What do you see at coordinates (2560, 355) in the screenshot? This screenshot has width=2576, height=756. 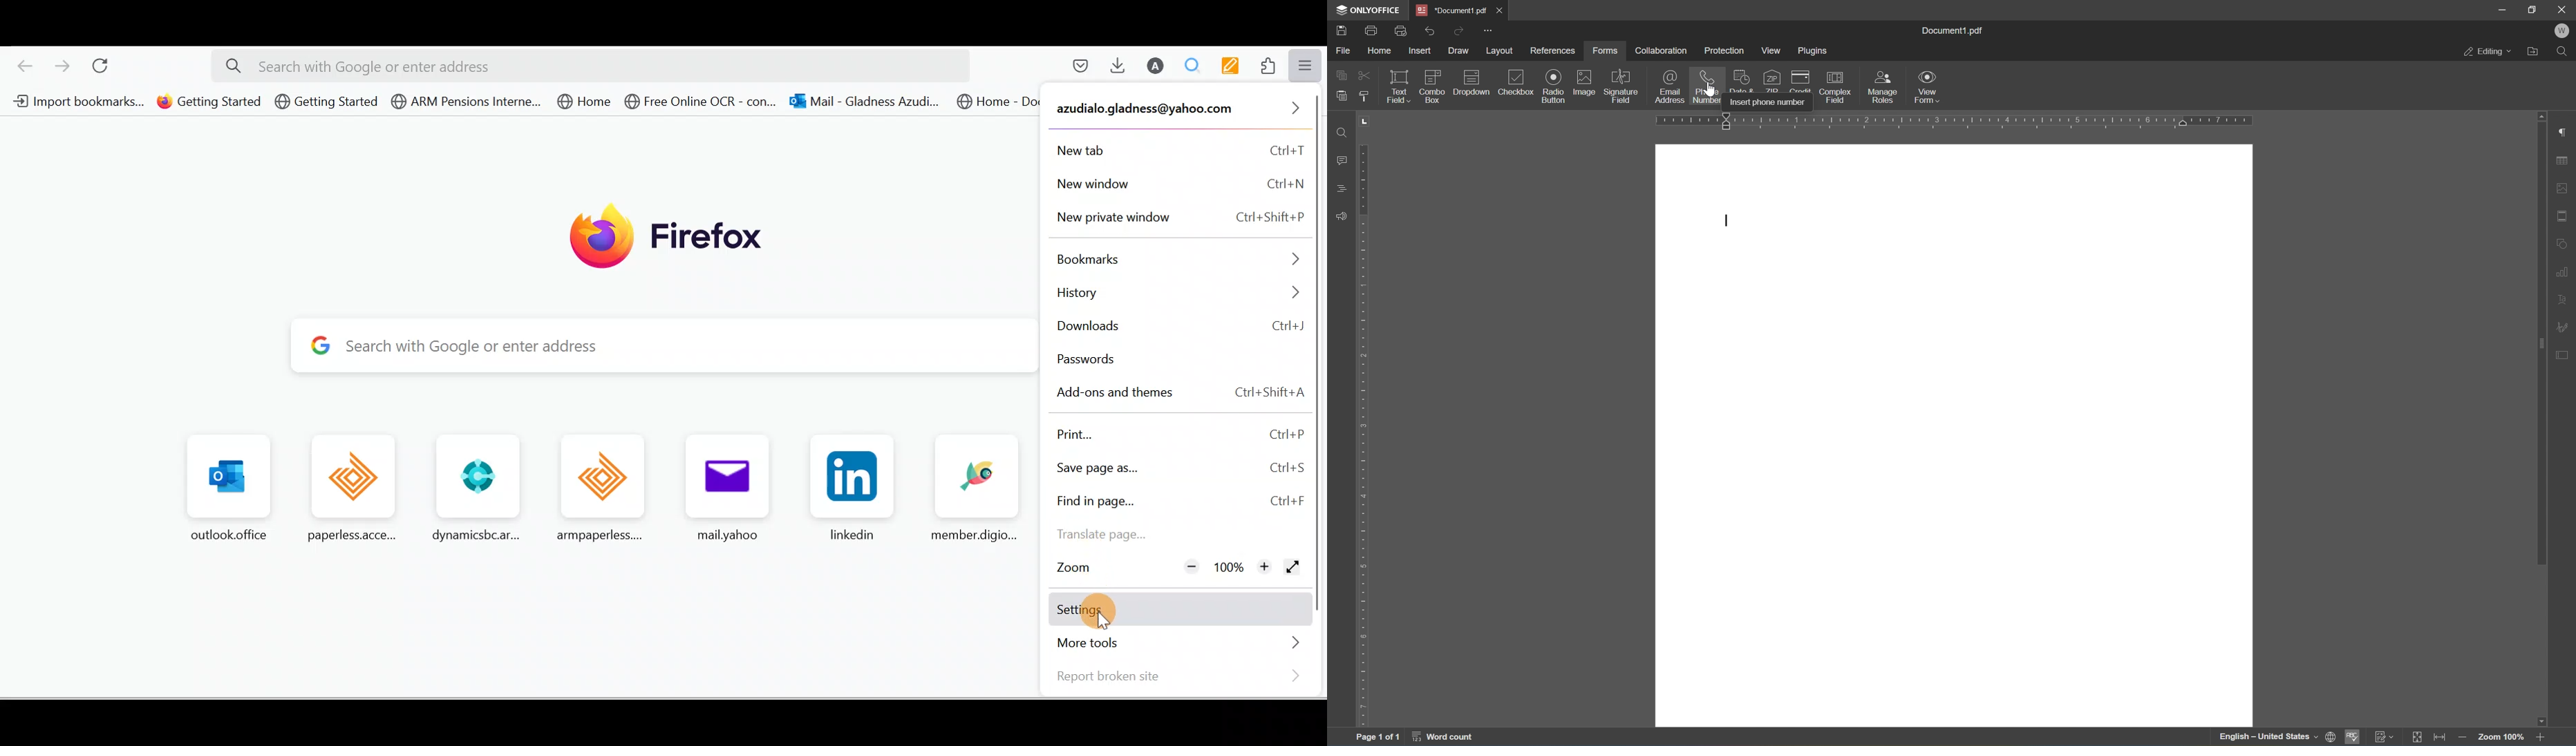 I see `form settings` at bounding box center [2560, 355].